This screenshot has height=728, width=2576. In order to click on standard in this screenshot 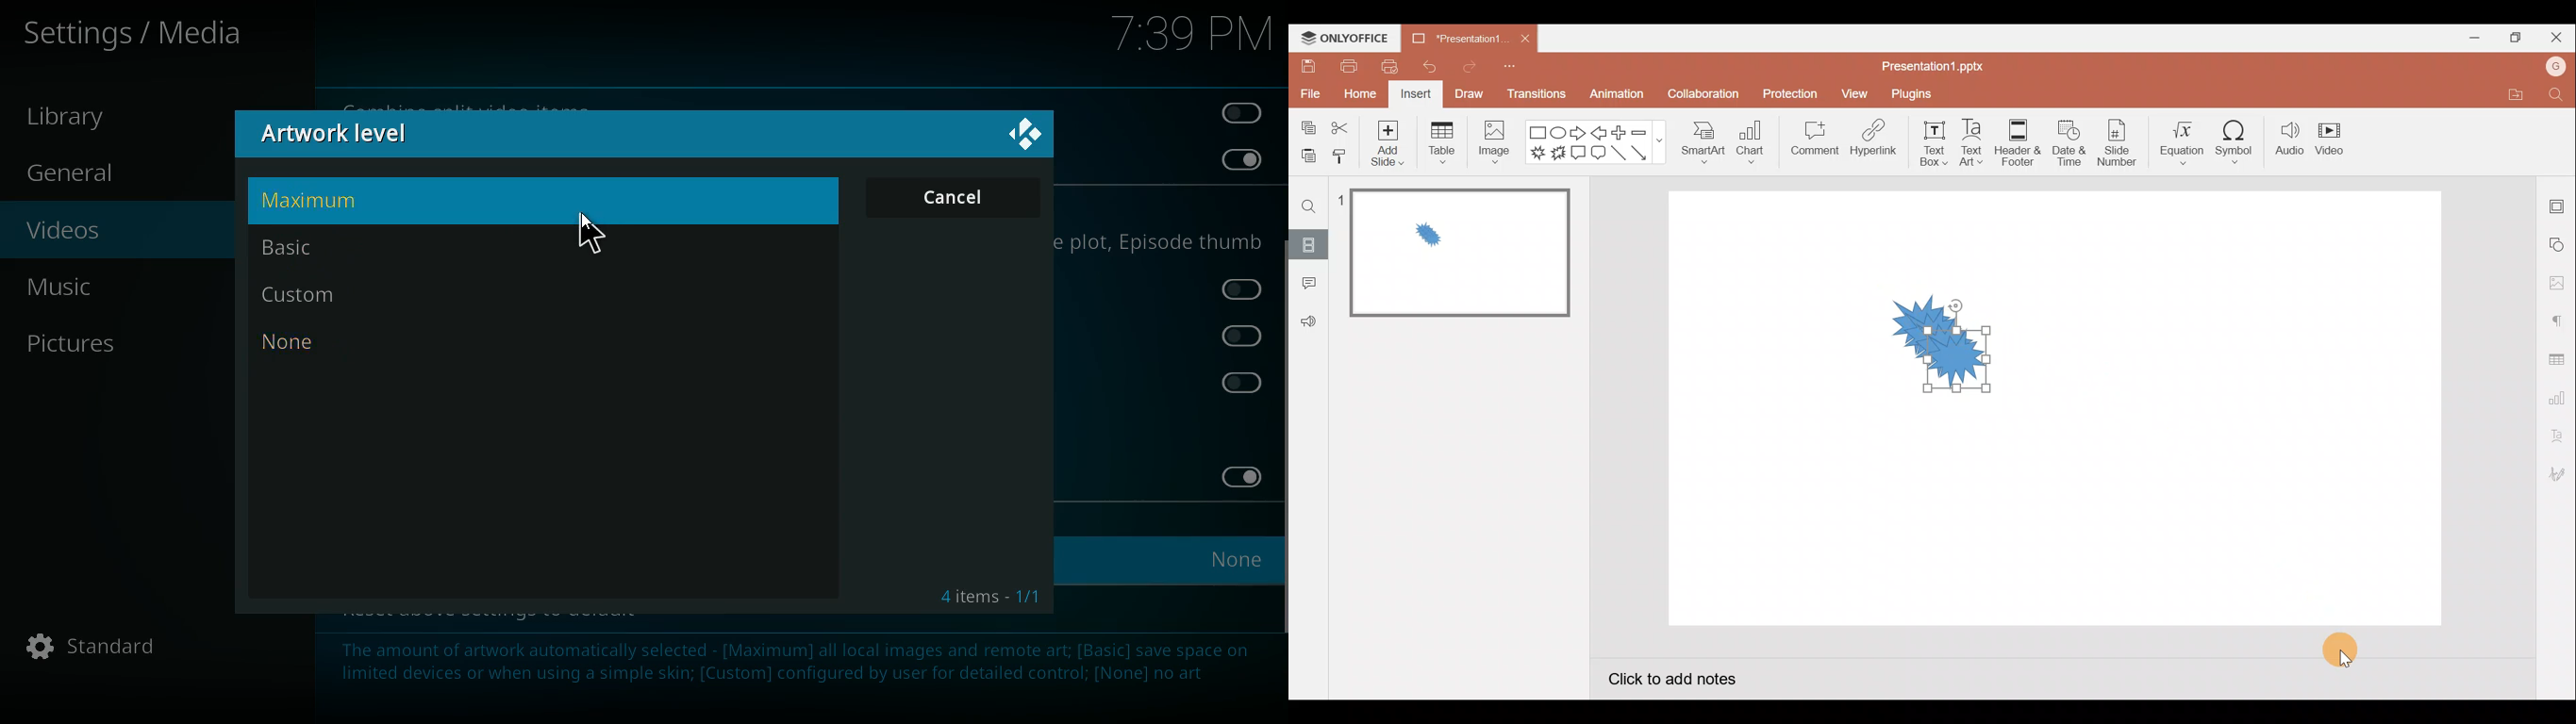, I will do `click(103, 647)`.